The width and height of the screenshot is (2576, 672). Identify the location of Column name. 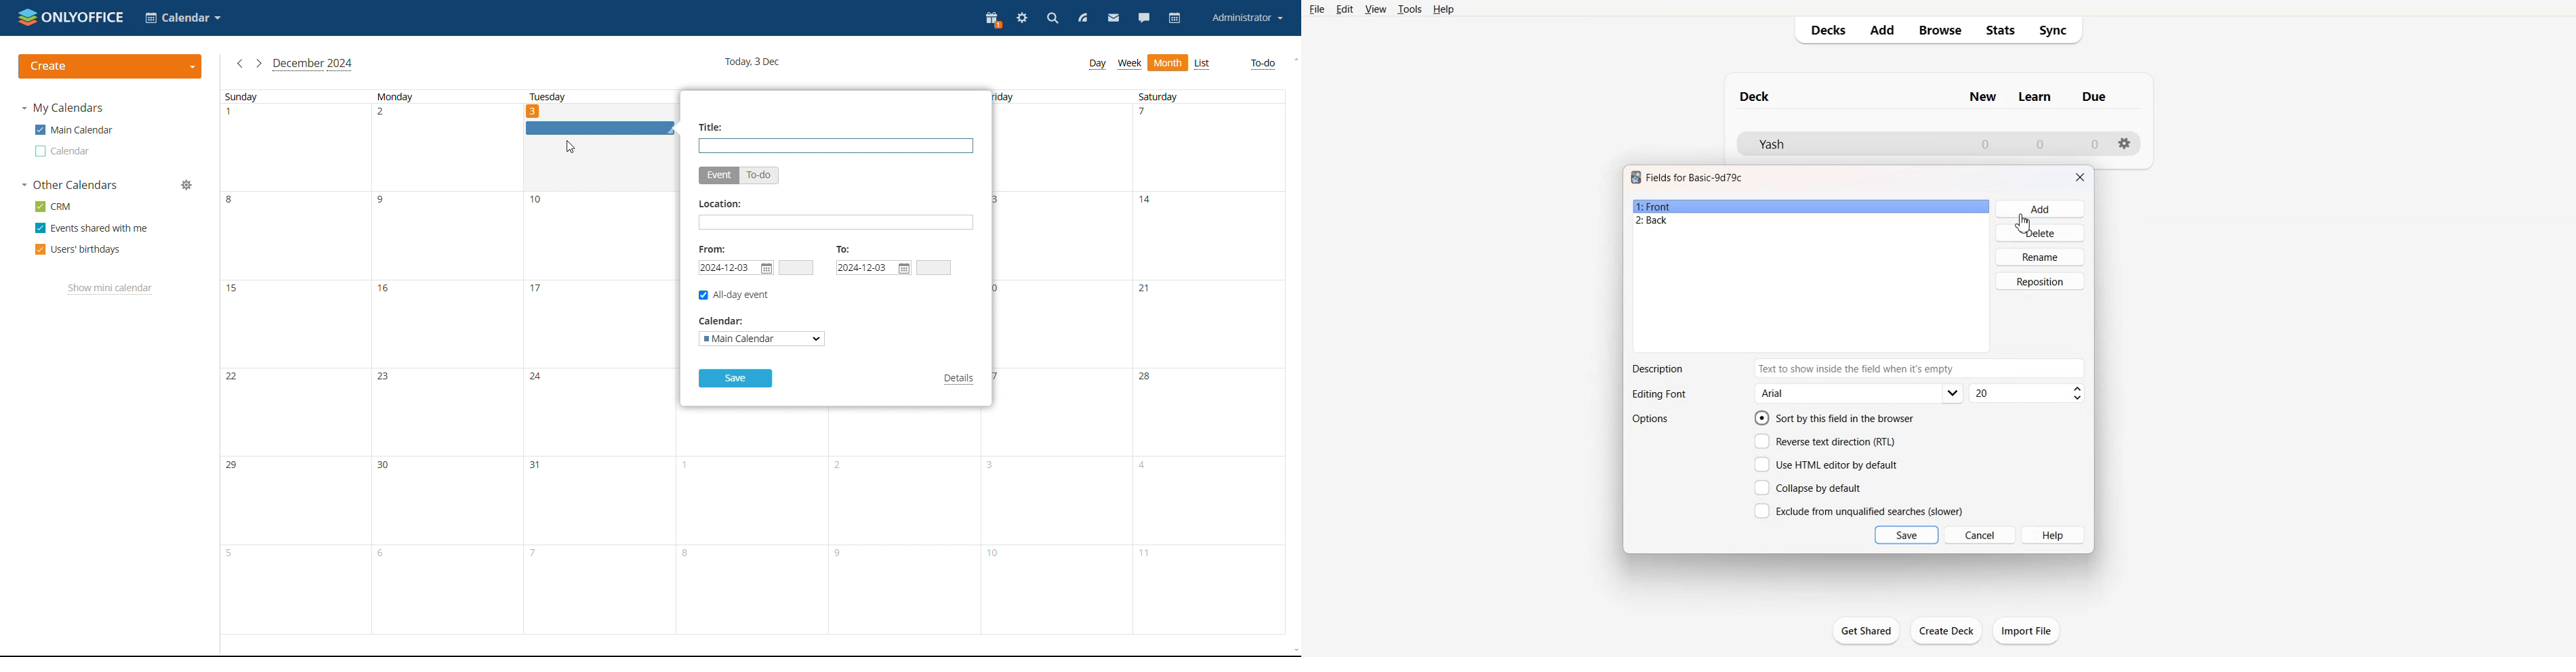
(1983, 97).